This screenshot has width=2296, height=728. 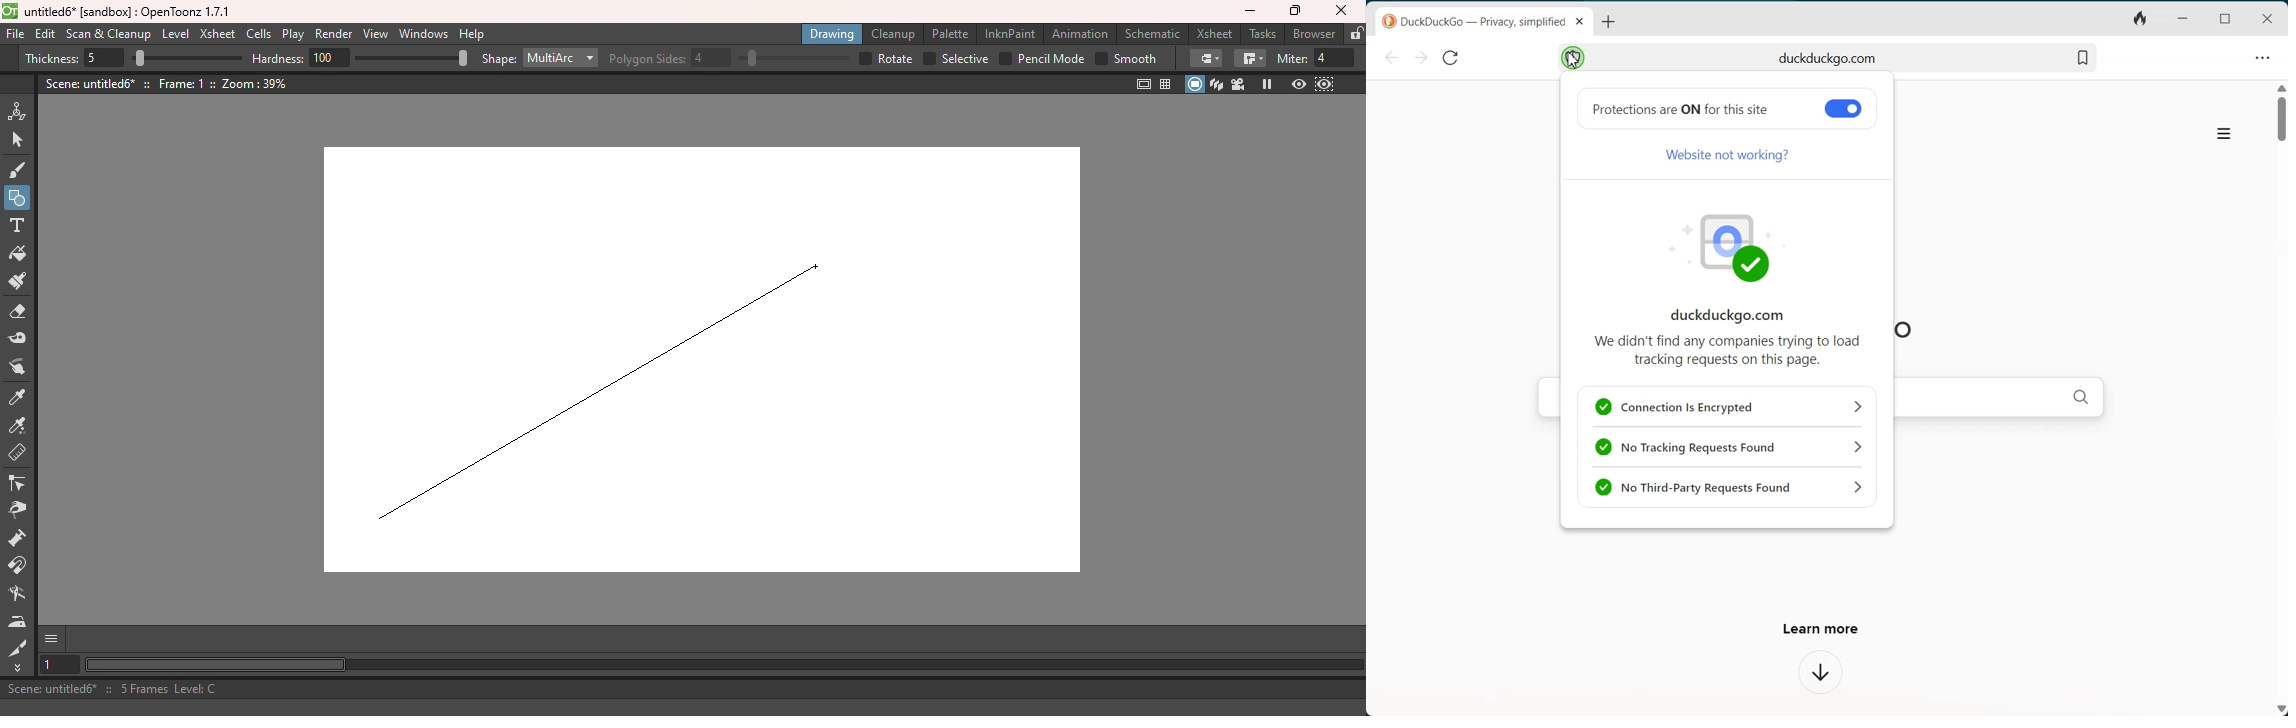 What do you see at coordinates (19, 170) in the screenshot?
I see `Brush tool` at bounding box center [19, 170].